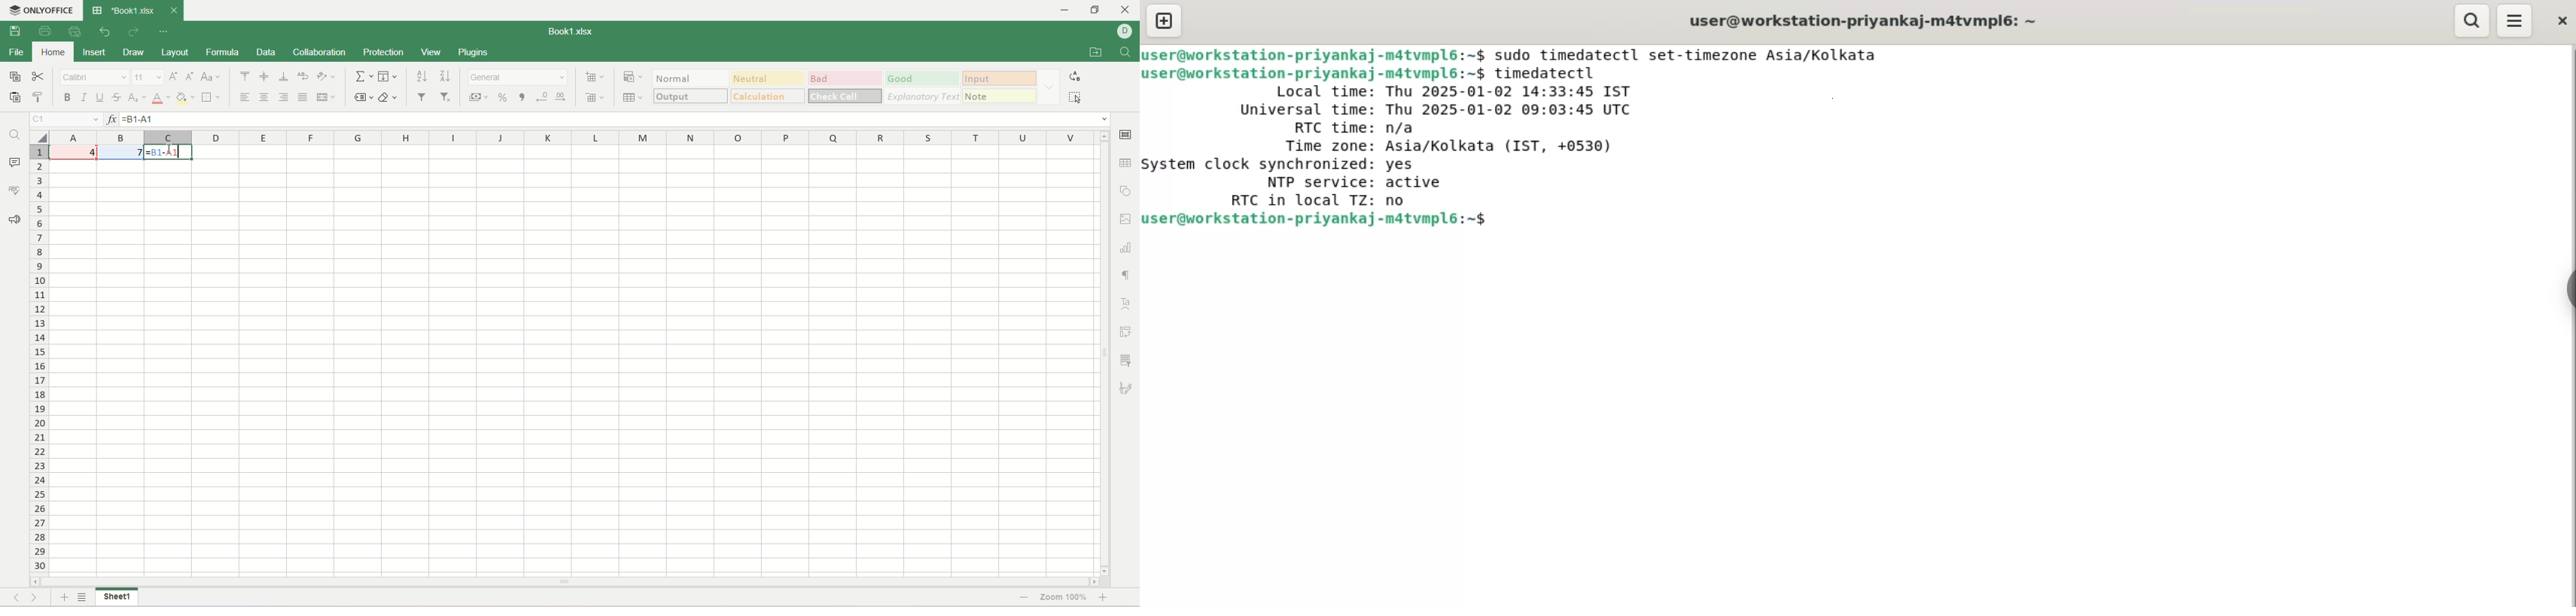  What do you see at coordinates (388, 98) in the screenshot?
I see `clear` at bounding box center [388, 98].